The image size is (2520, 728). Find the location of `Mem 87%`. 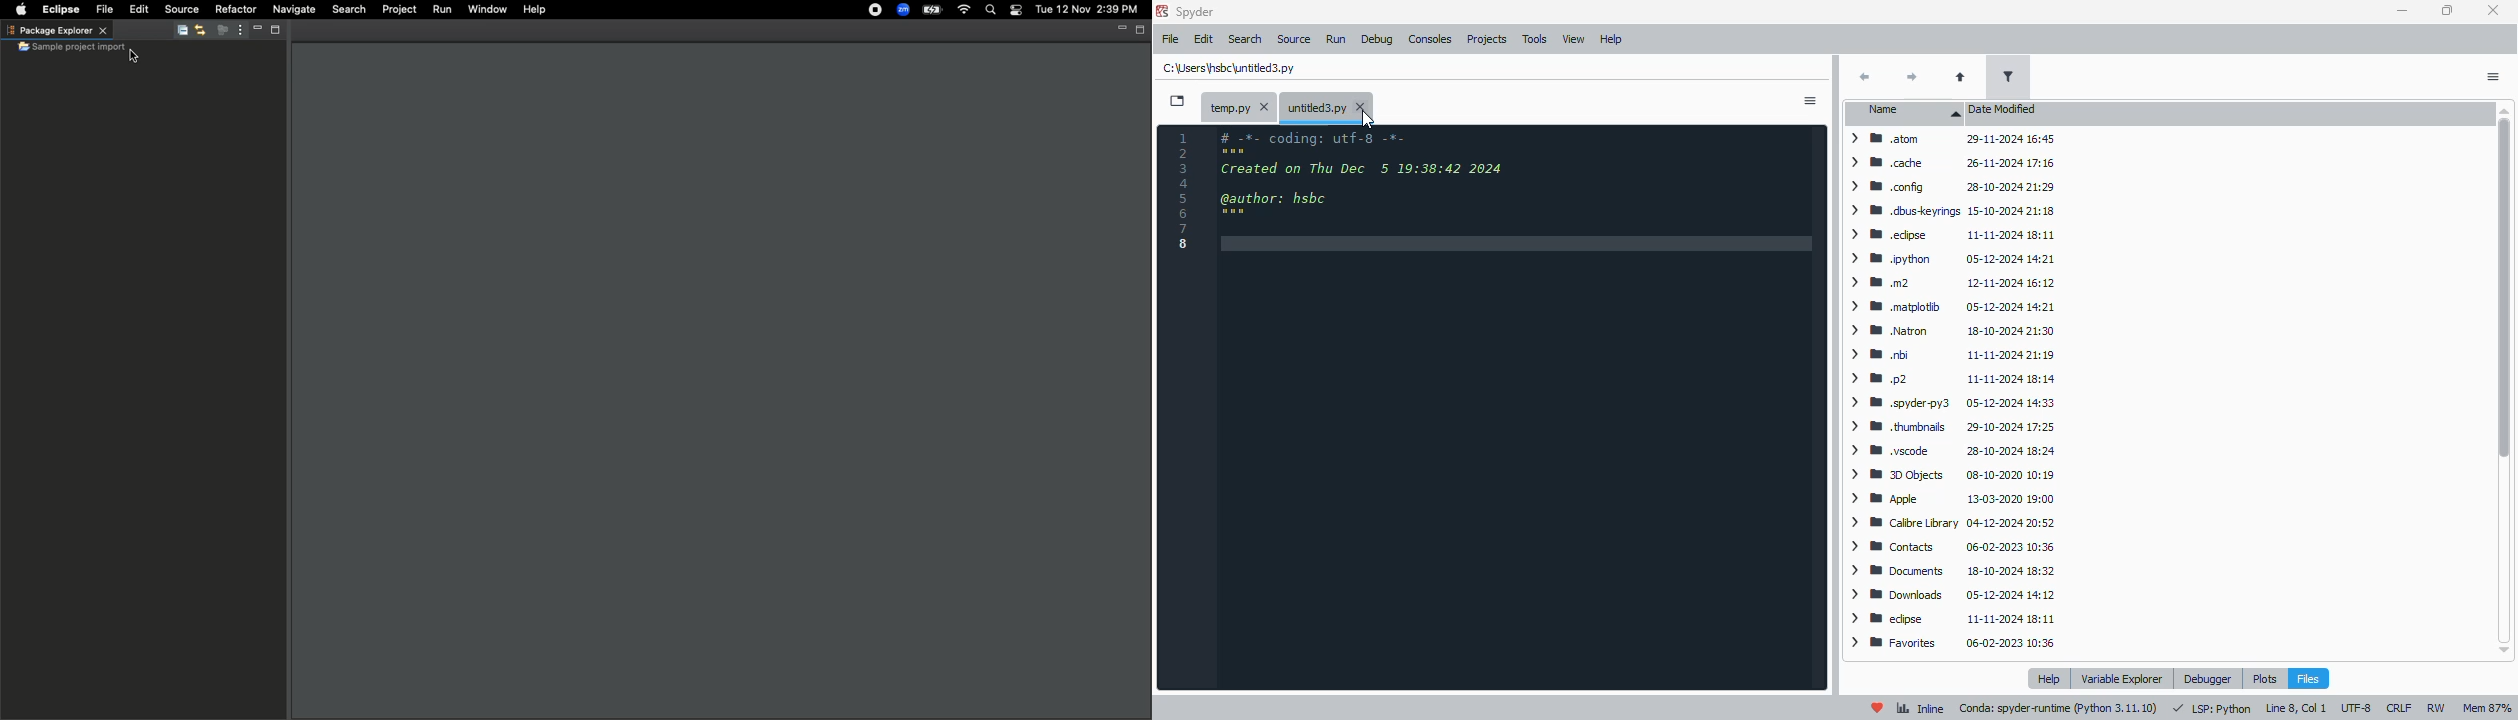

Mem 87% is located at coordinates (2486, 708).